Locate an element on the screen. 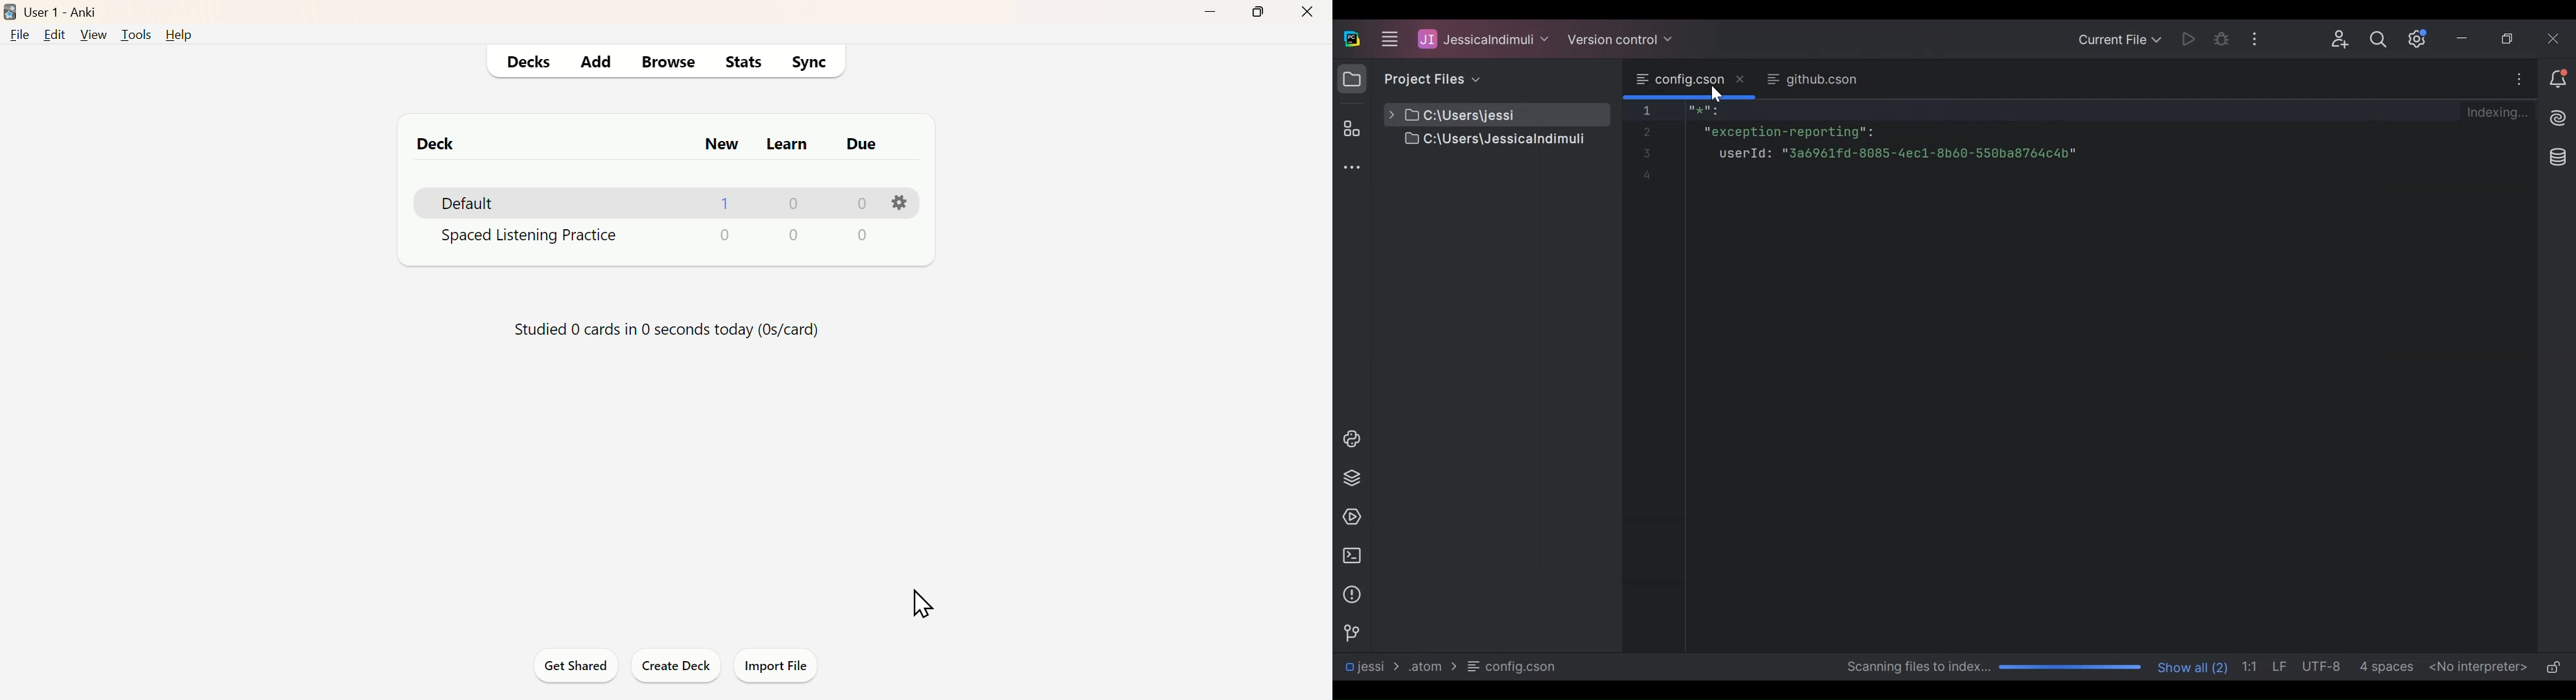 This screenshot has width=2576, height=700. Maximize is located at coordinates (1262, 13).